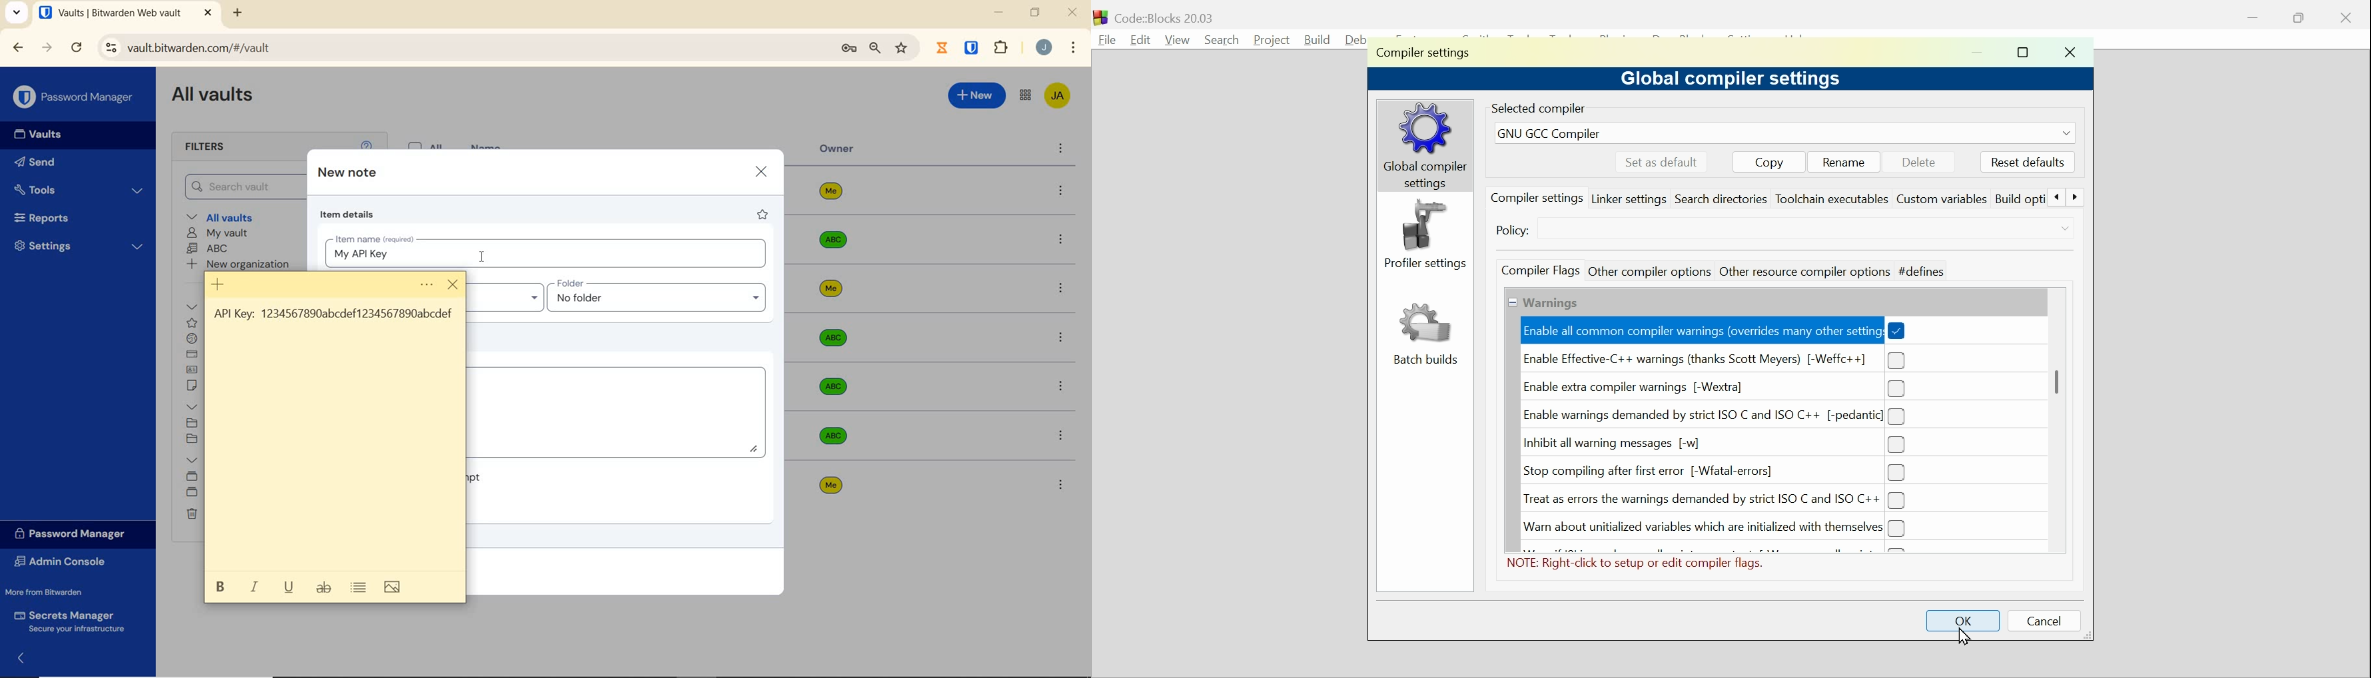 Image resolution: width=2380 pixels, height=700 pixels. I want to click on Settings, so click(80, 249).